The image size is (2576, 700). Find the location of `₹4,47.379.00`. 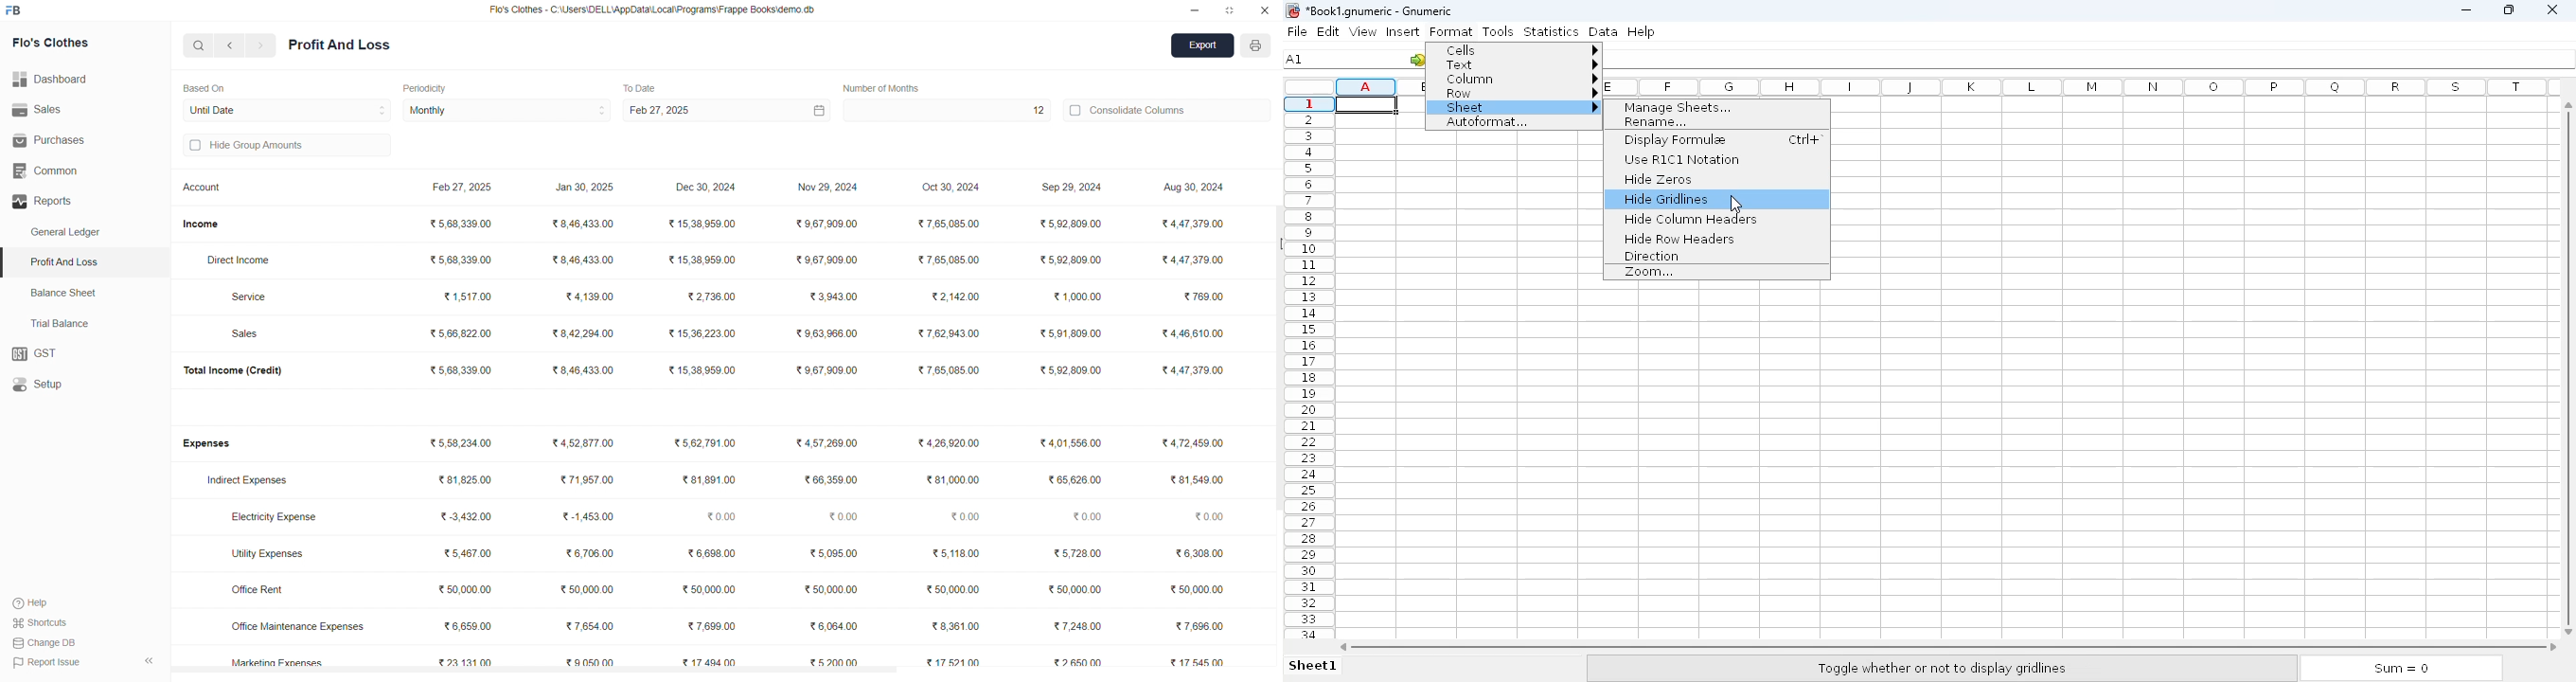

₹4,47.379.00 is located at coordinates (1191, 225).